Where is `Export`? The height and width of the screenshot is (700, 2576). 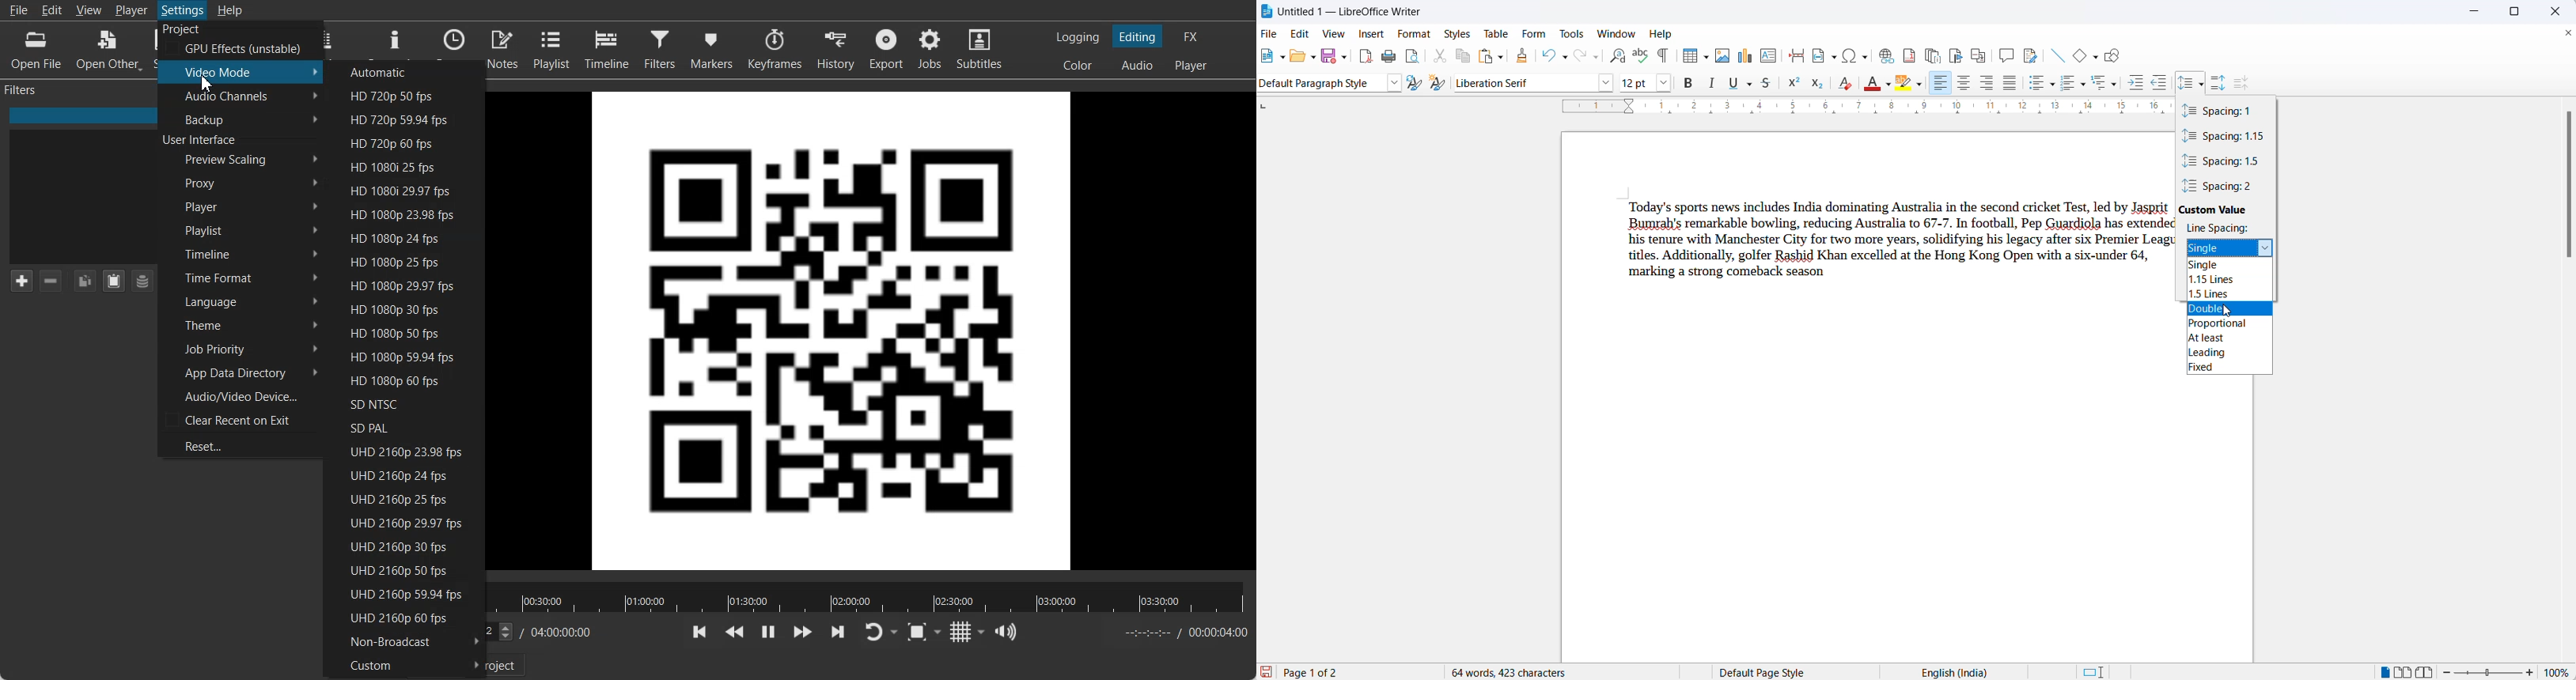 Export is located at coordinates (886, 49).